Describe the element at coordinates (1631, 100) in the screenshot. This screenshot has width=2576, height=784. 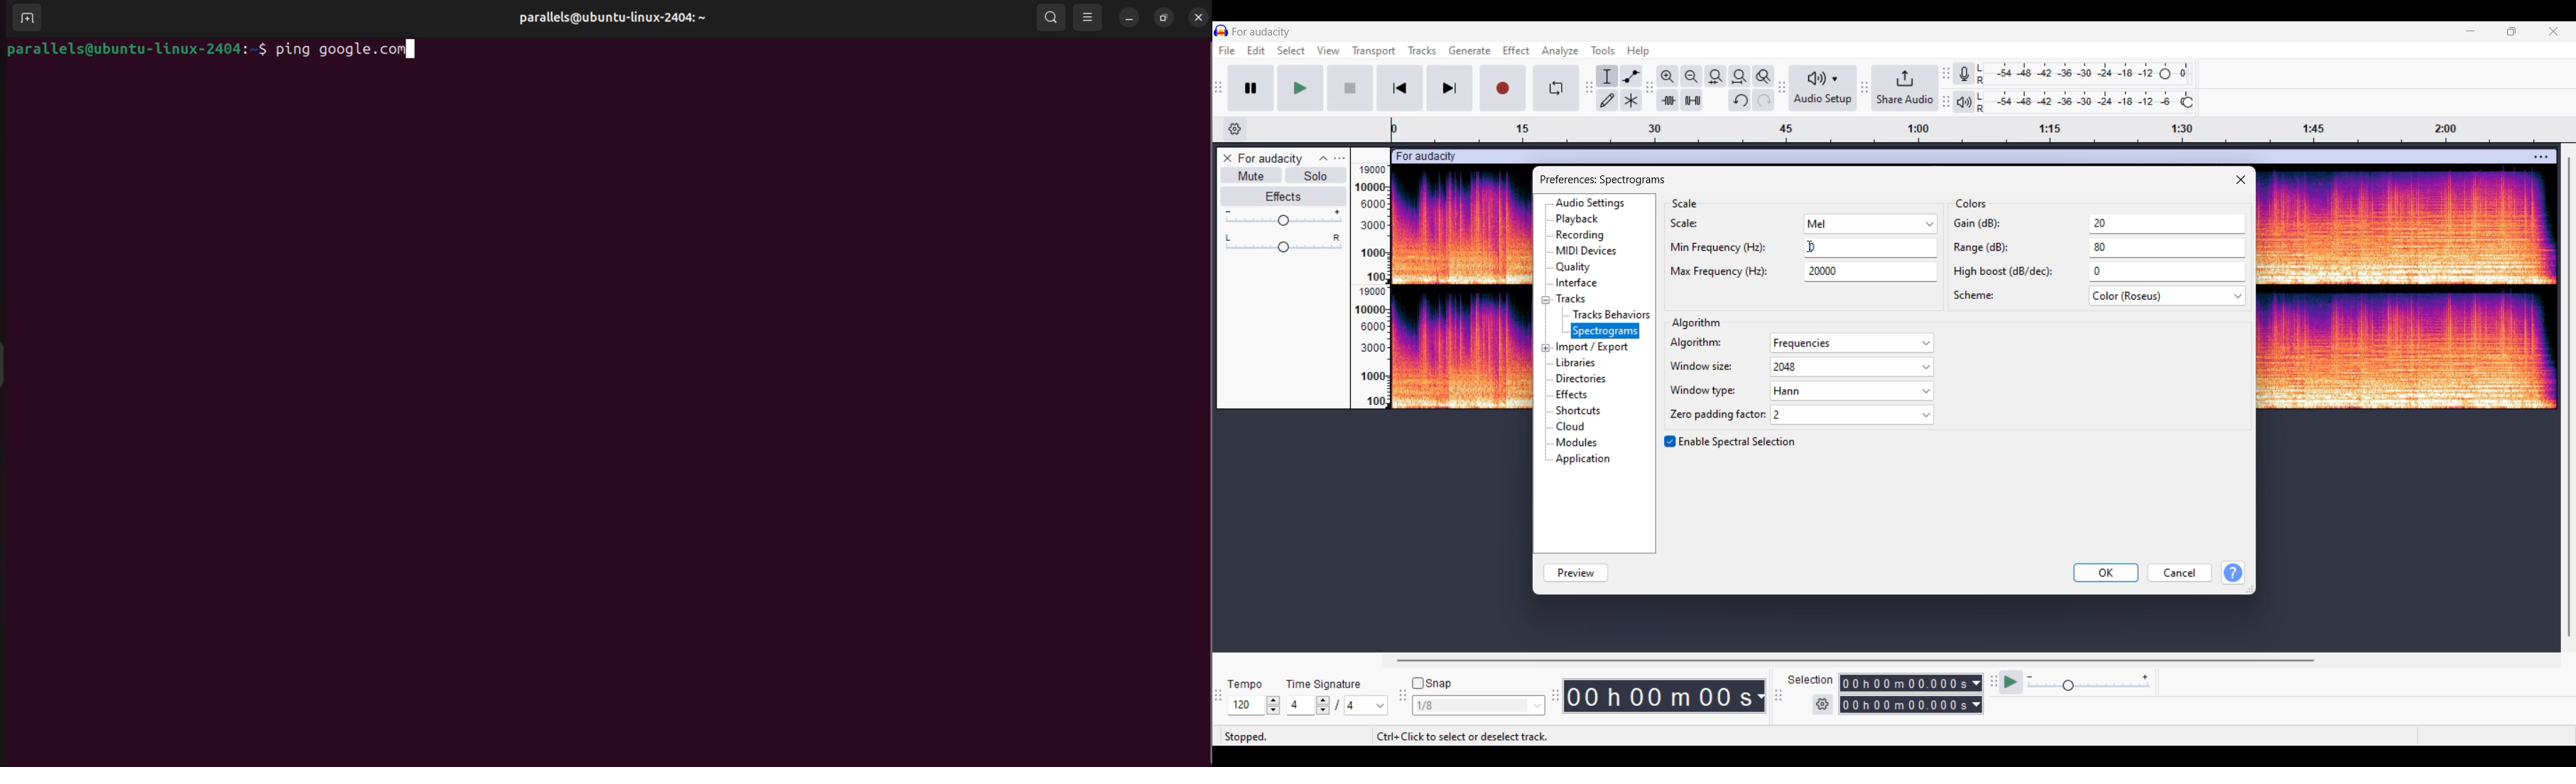
I see `Multi tool` at that location.